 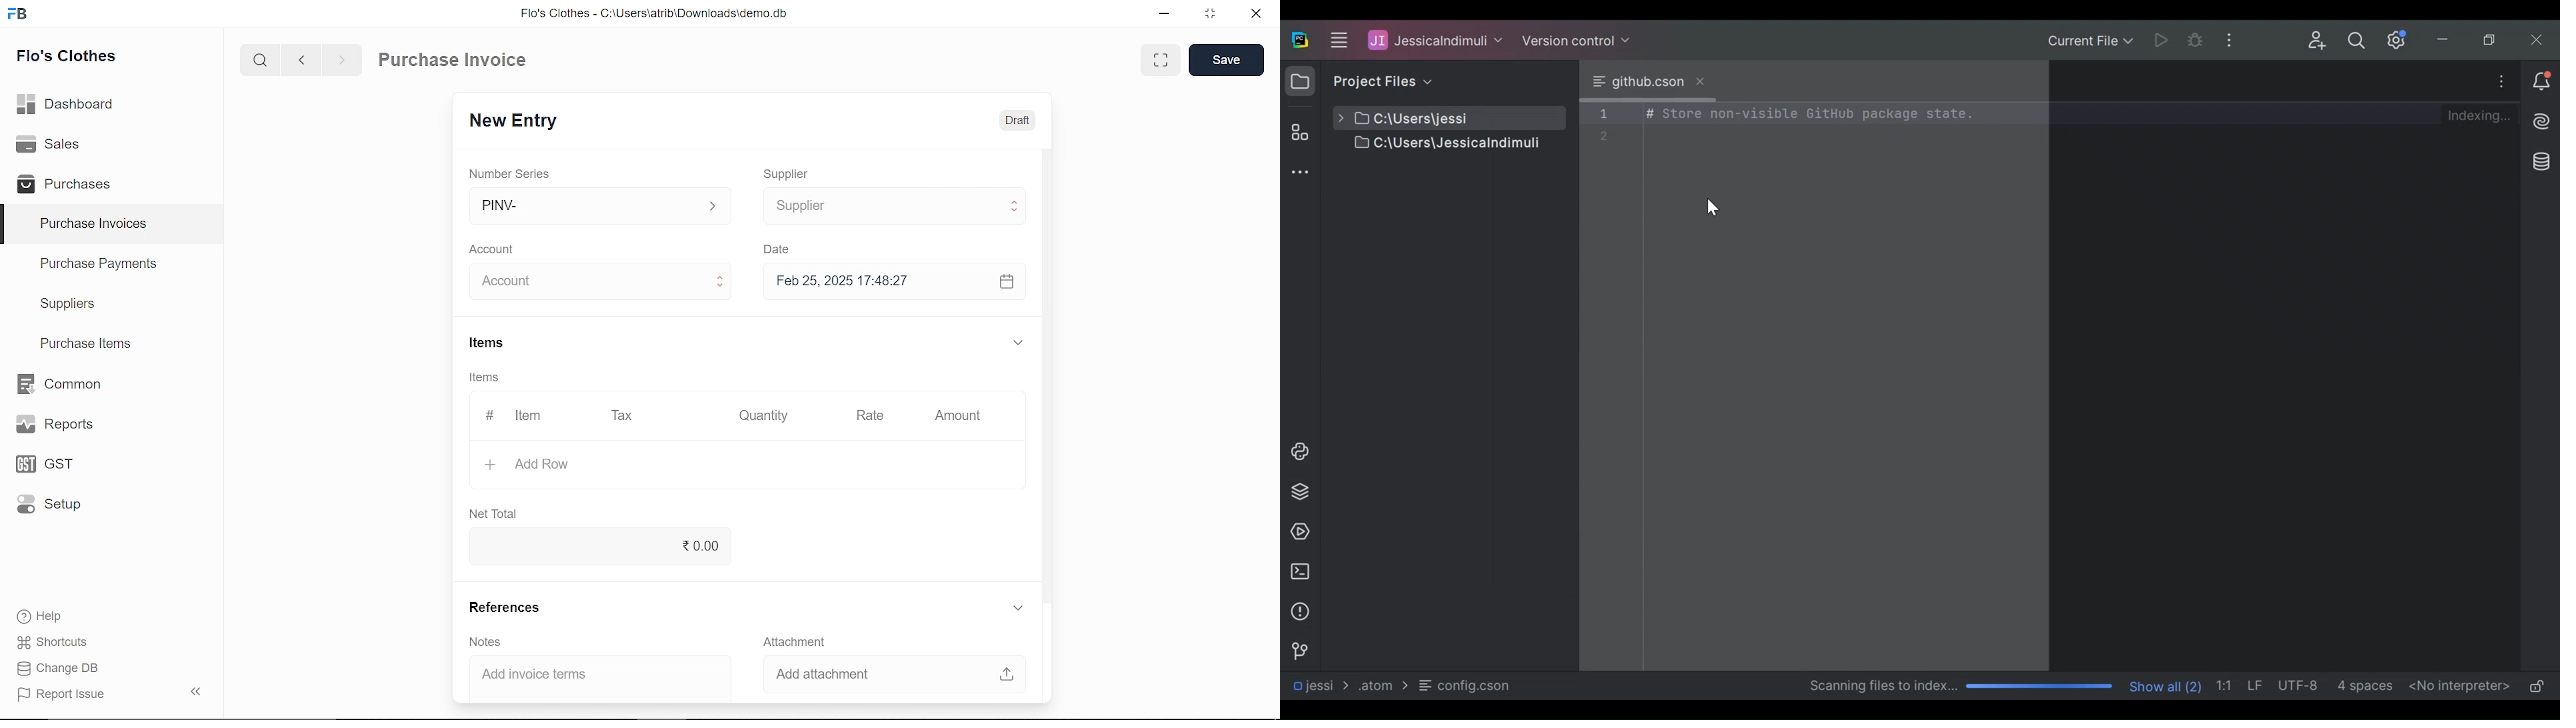 I want to click on Minimize, so click(x=2449, y=39).